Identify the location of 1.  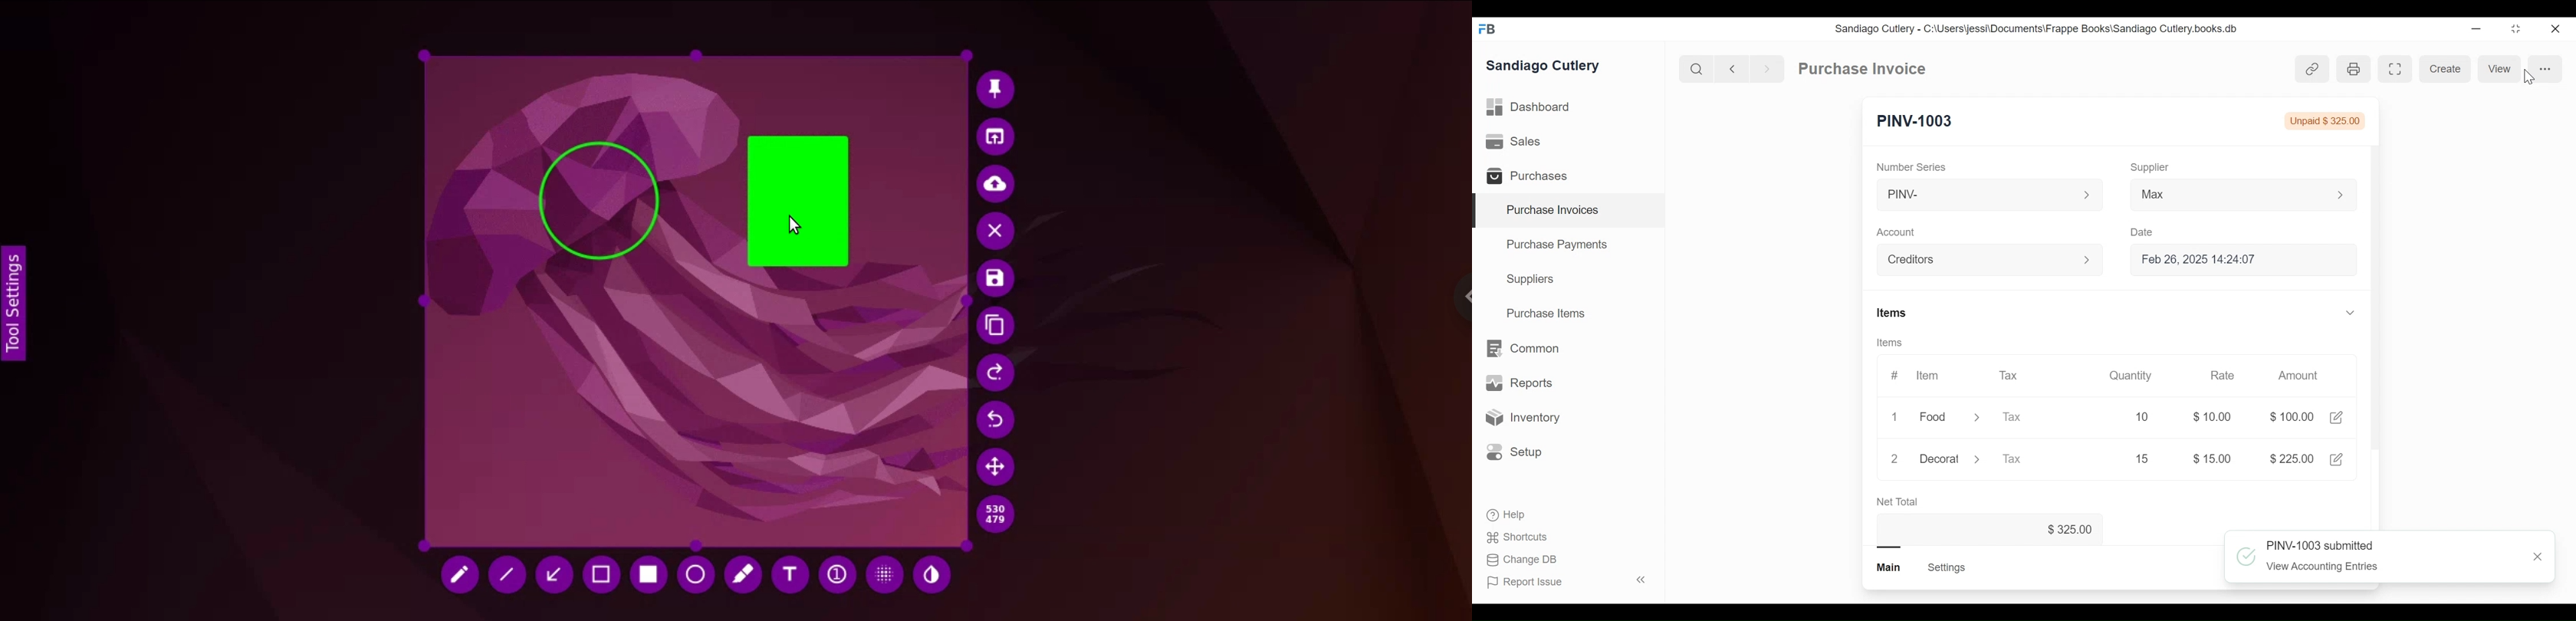
(1894, 417).